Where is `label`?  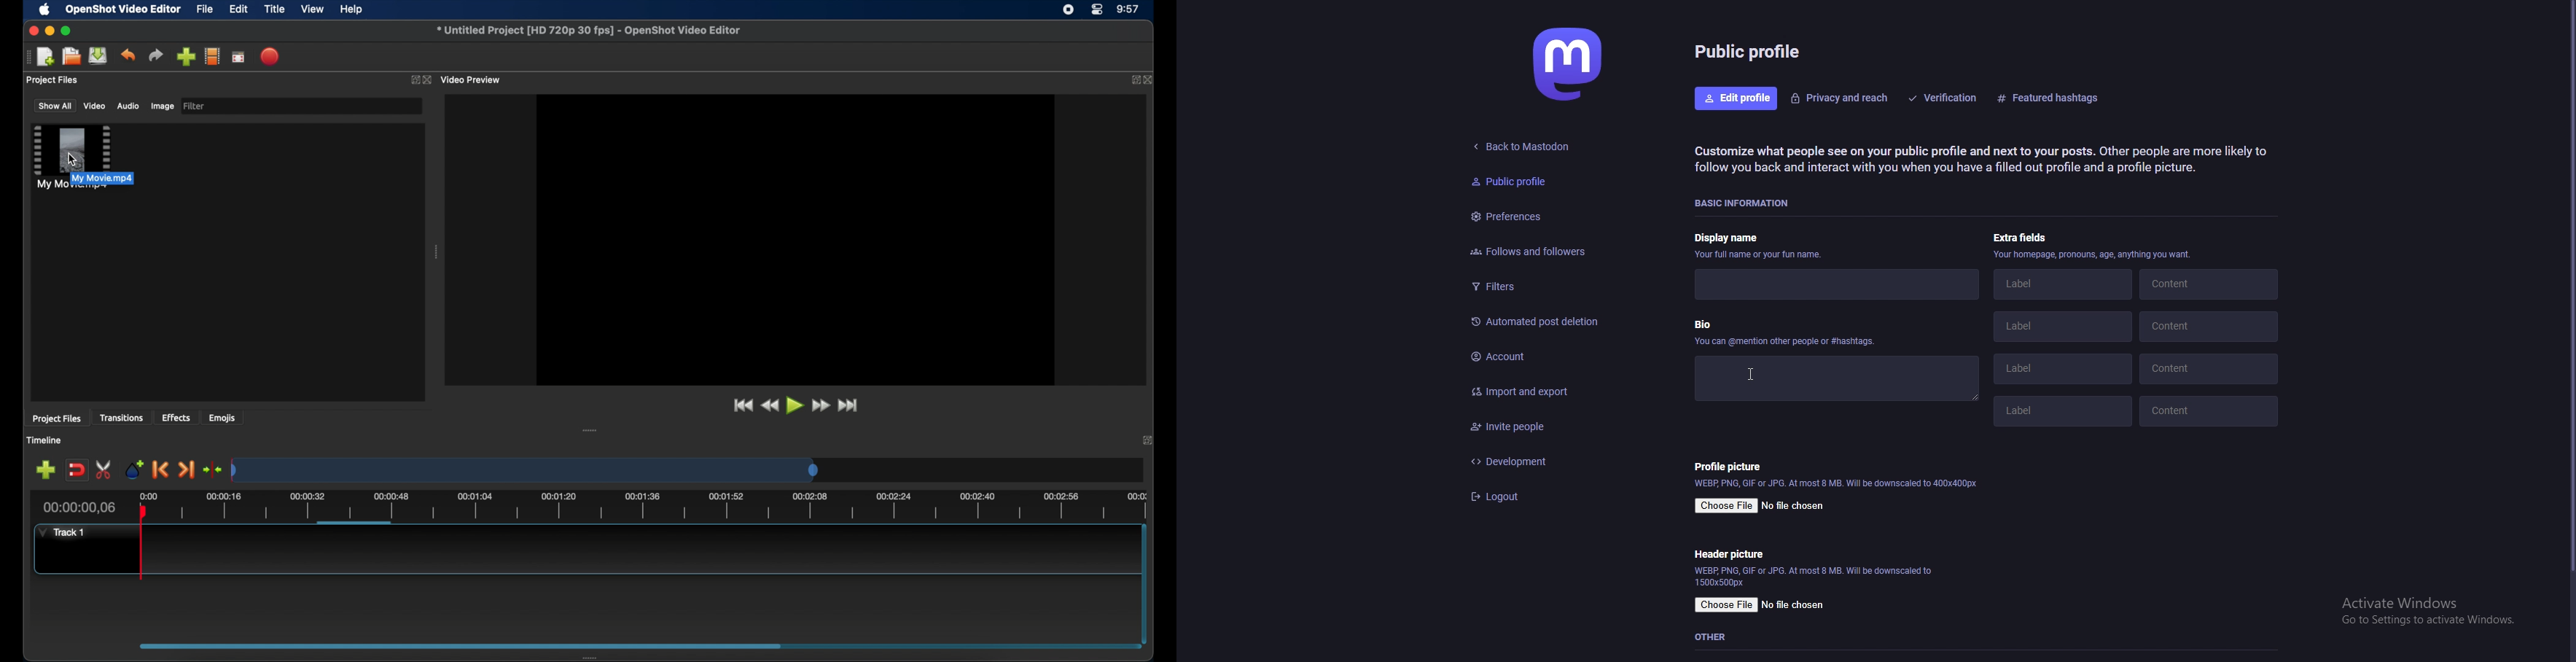
label is located at coordinates (2064, 326).